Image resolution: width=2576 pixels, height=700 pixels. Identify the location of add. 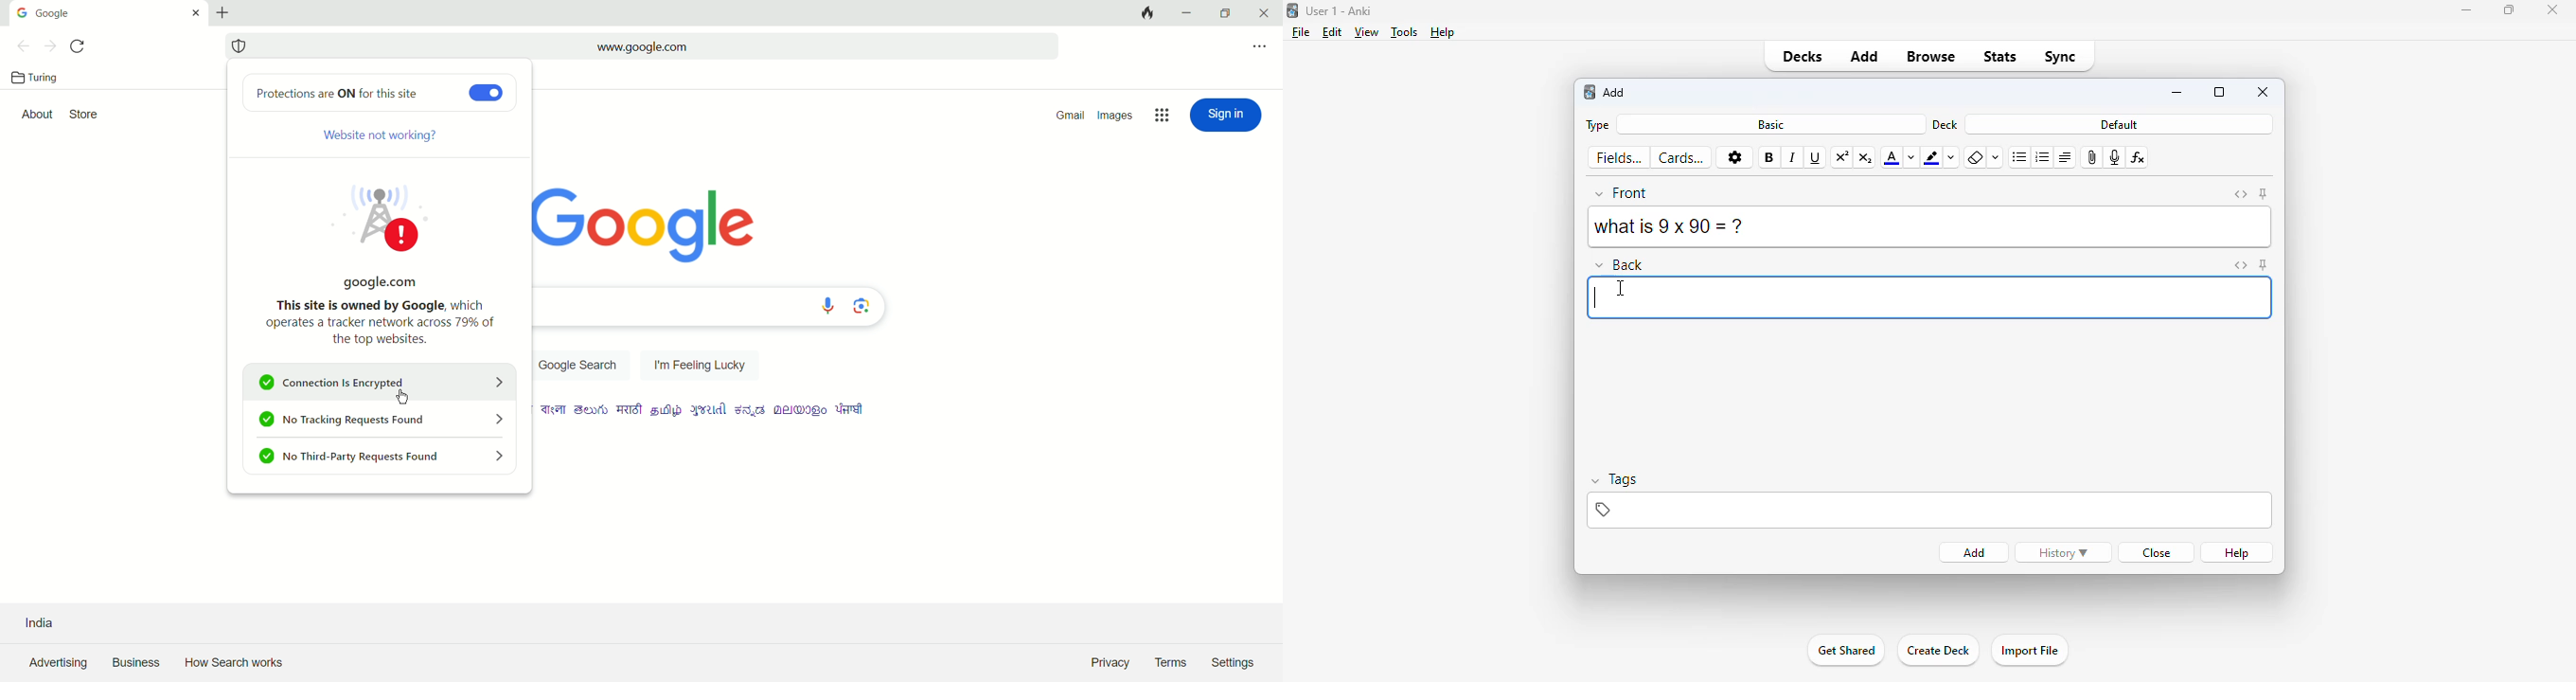
(1975, 553).